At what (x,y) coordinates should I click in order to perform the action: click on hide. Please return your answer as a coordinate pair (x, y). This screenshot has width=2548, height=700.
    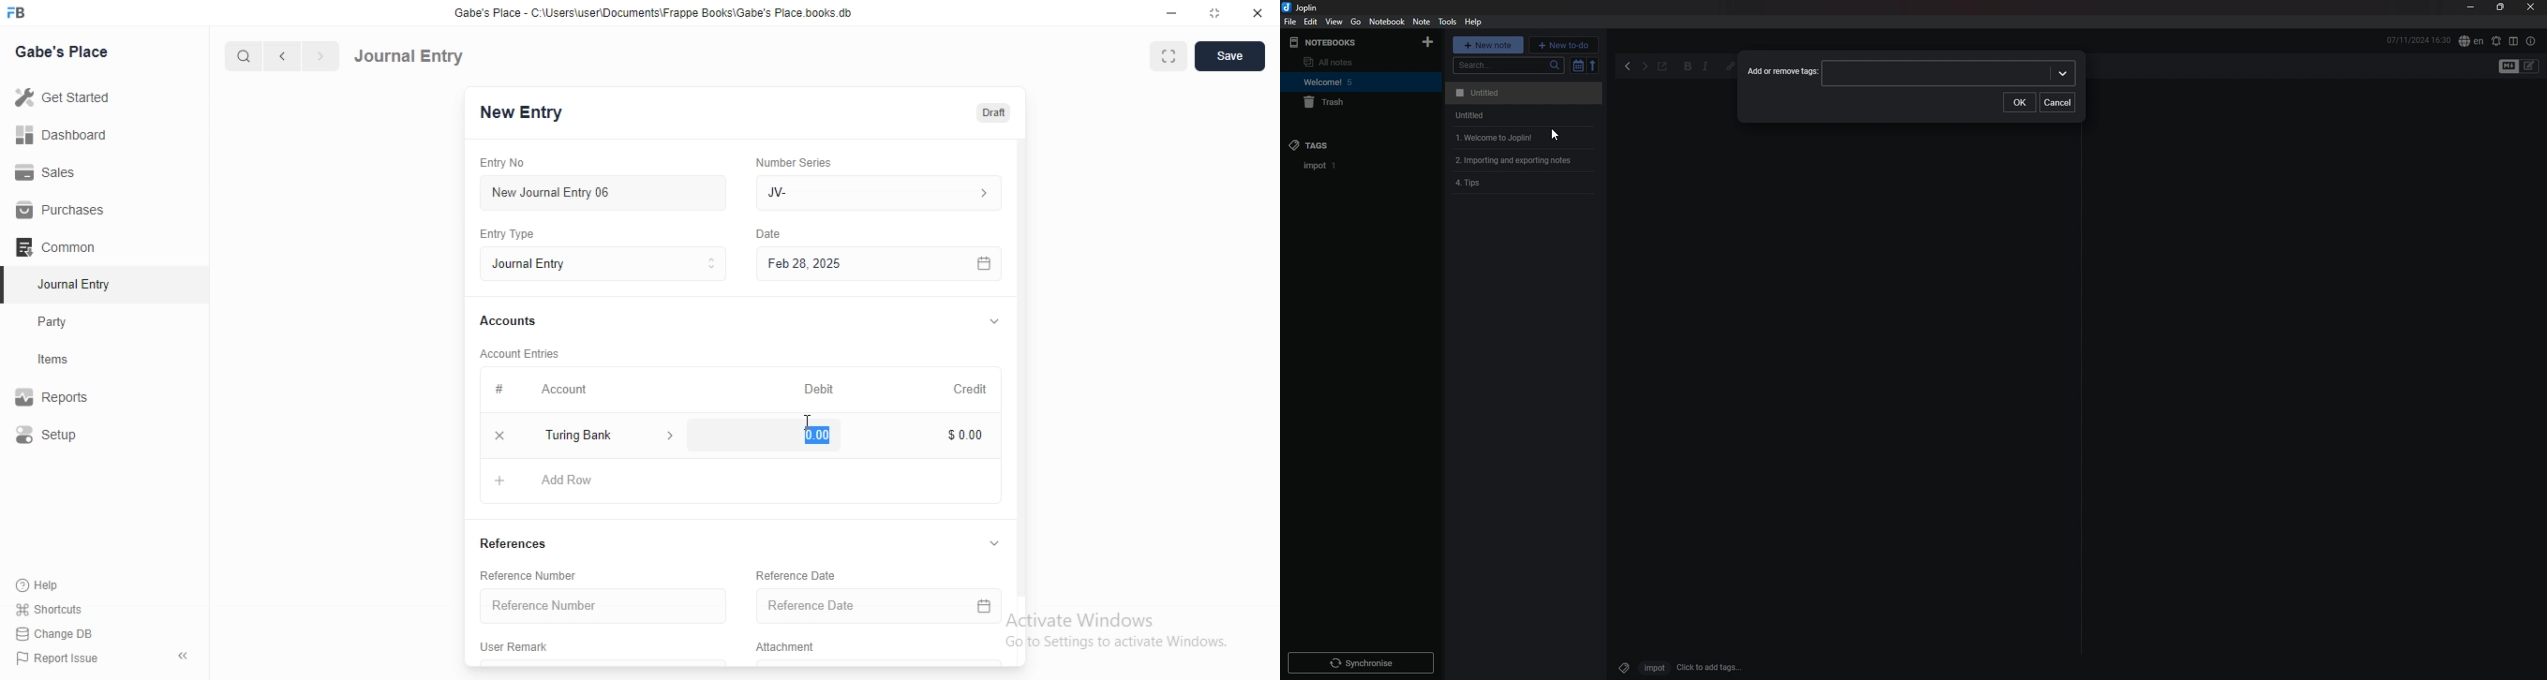
    Looking at the image, I should click on (179, 657).